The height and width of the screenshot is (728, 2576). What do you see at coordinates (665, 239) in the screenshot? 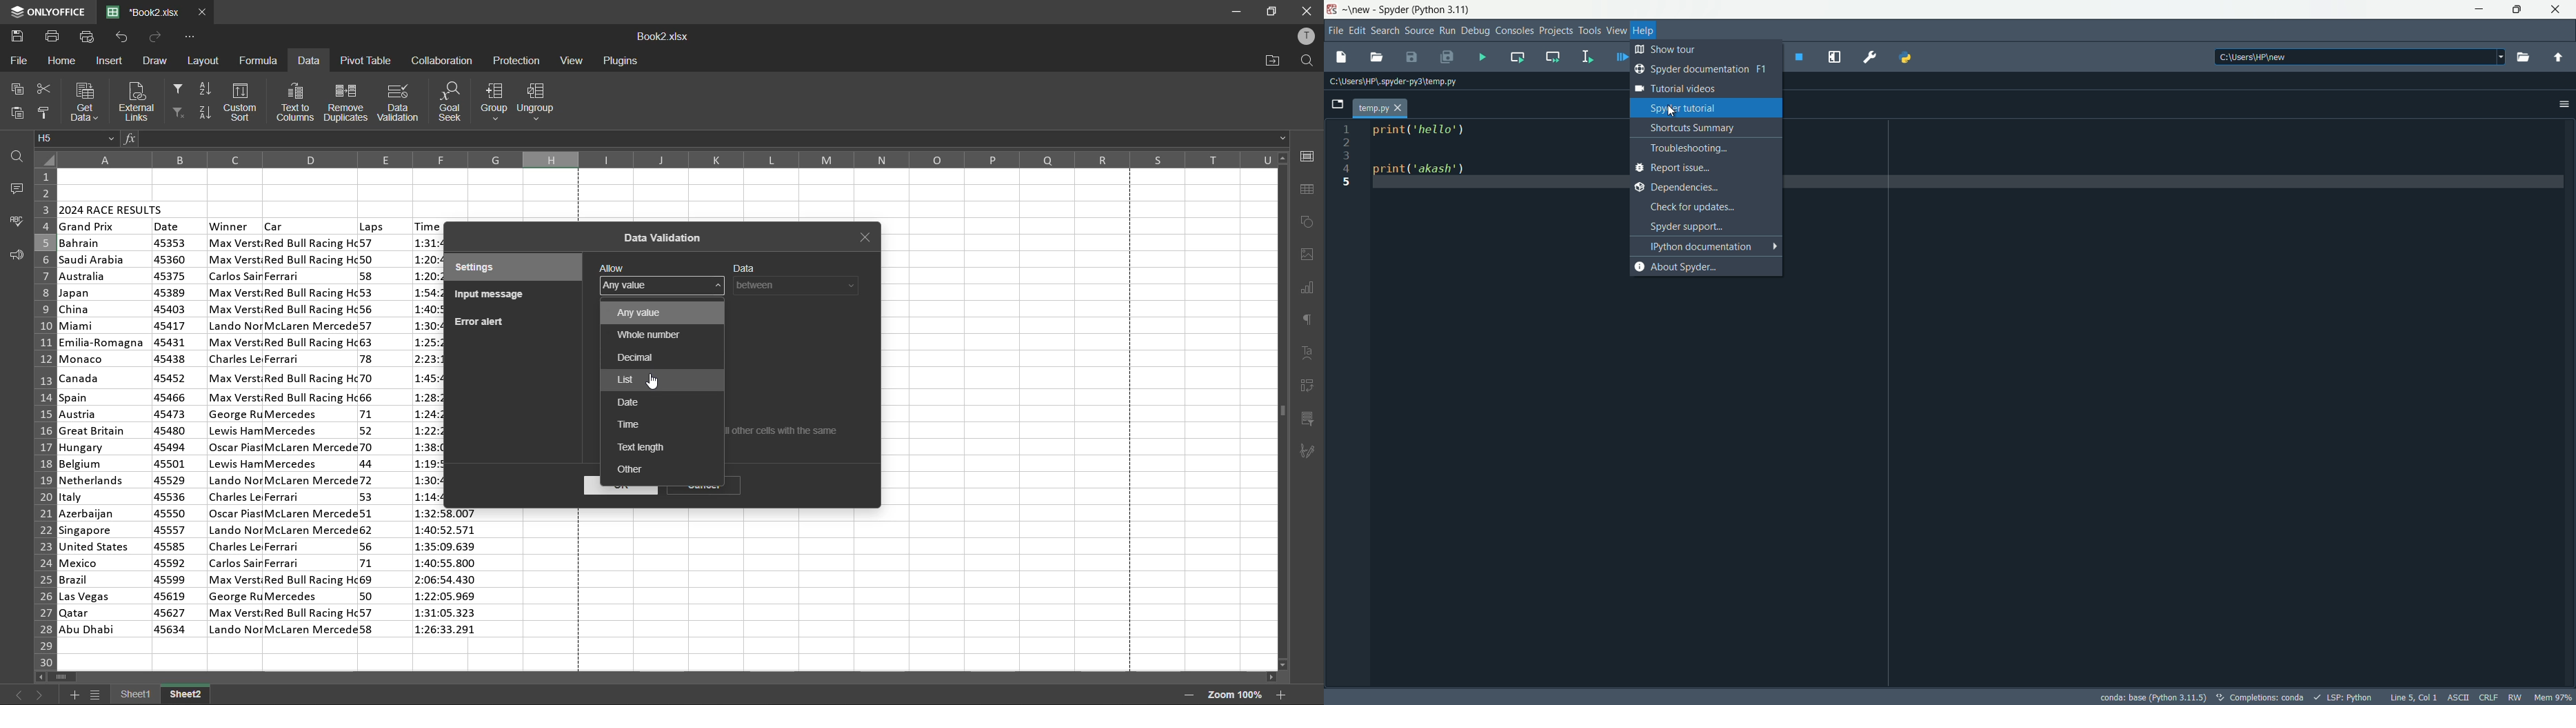
I see `data validation` at bounding box center [665, 239].